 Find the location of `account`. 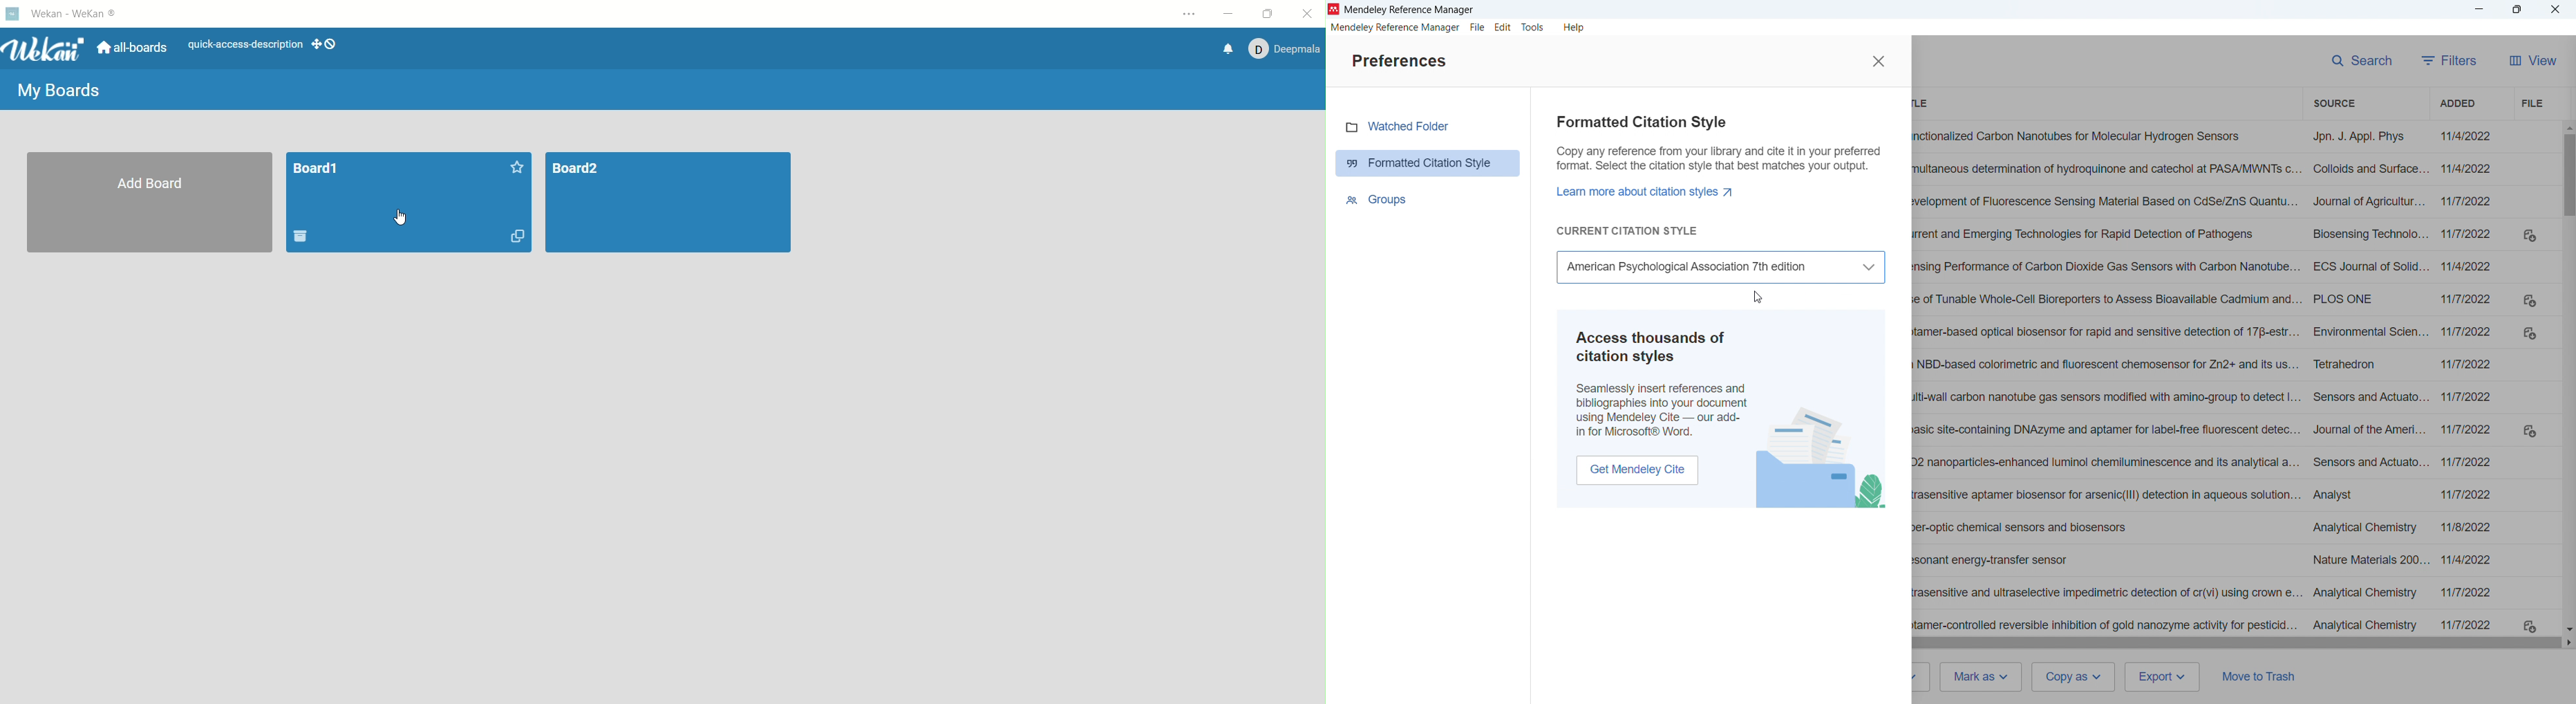

account is located at coordinates (1288, 50).